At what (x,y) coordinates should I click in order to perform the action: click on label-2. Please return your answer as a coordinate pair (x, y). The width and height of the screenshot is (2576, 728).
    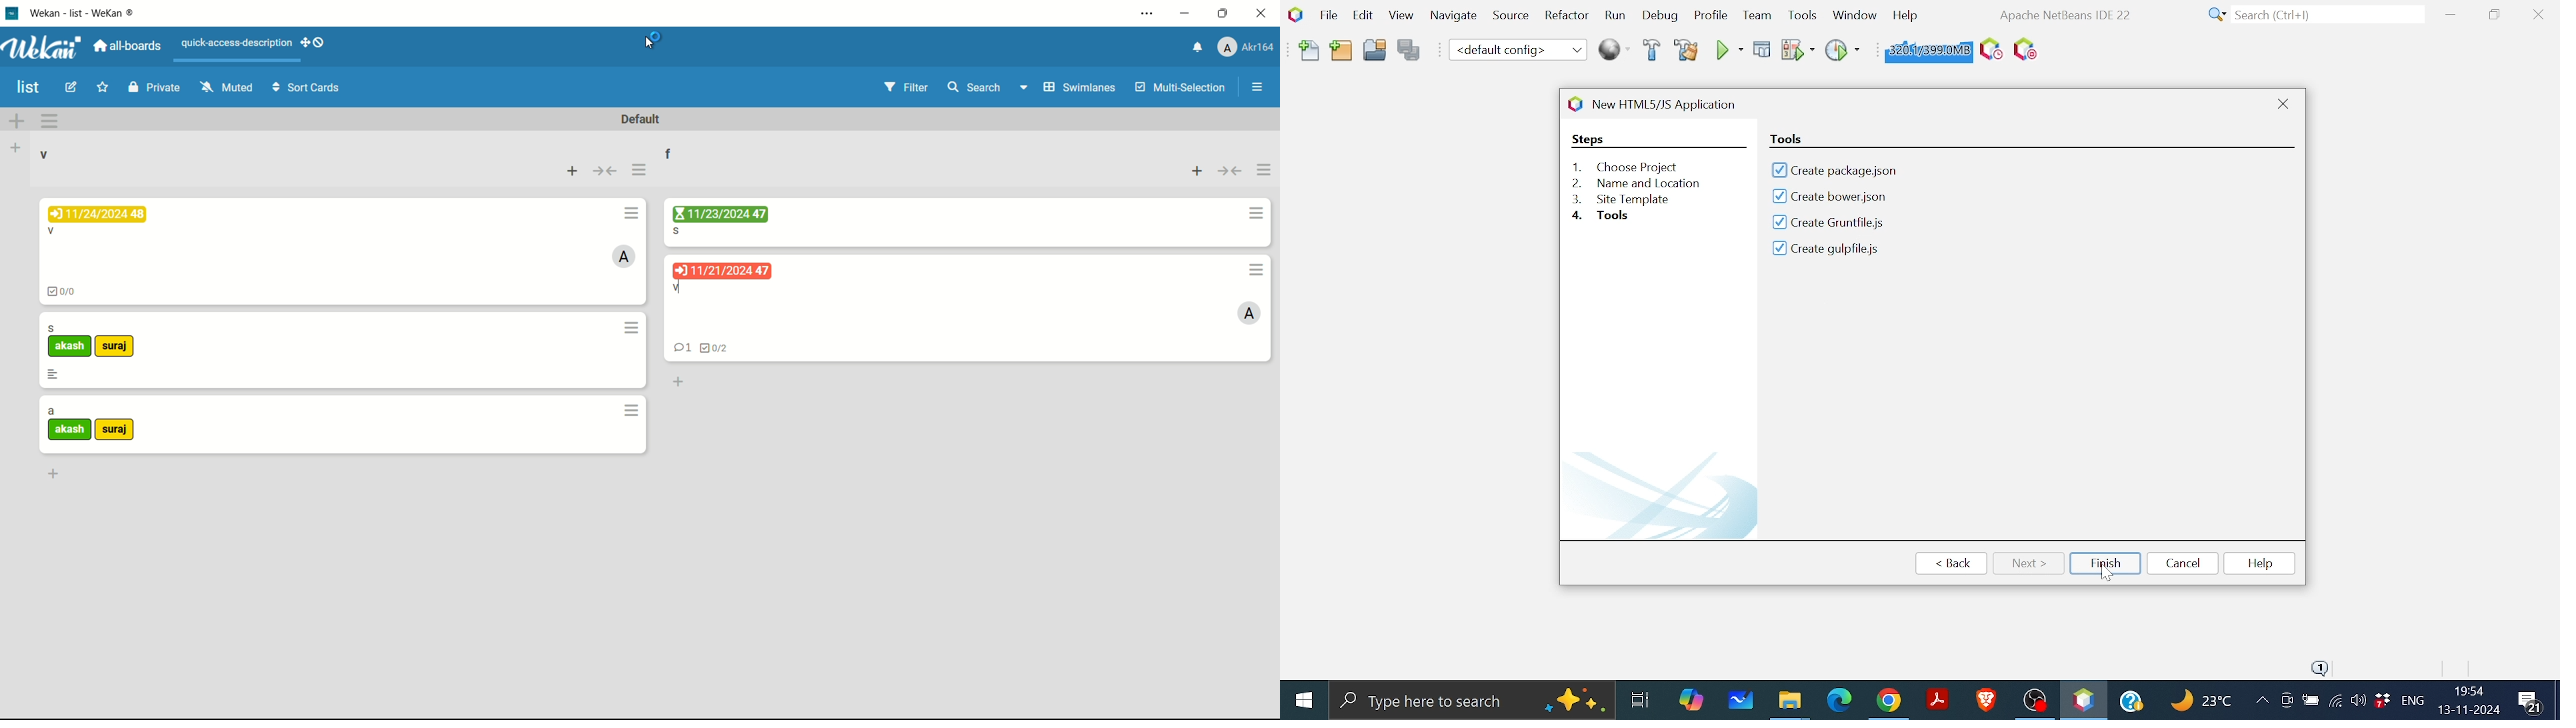
    Looking at the image, I should click on (115, 347).